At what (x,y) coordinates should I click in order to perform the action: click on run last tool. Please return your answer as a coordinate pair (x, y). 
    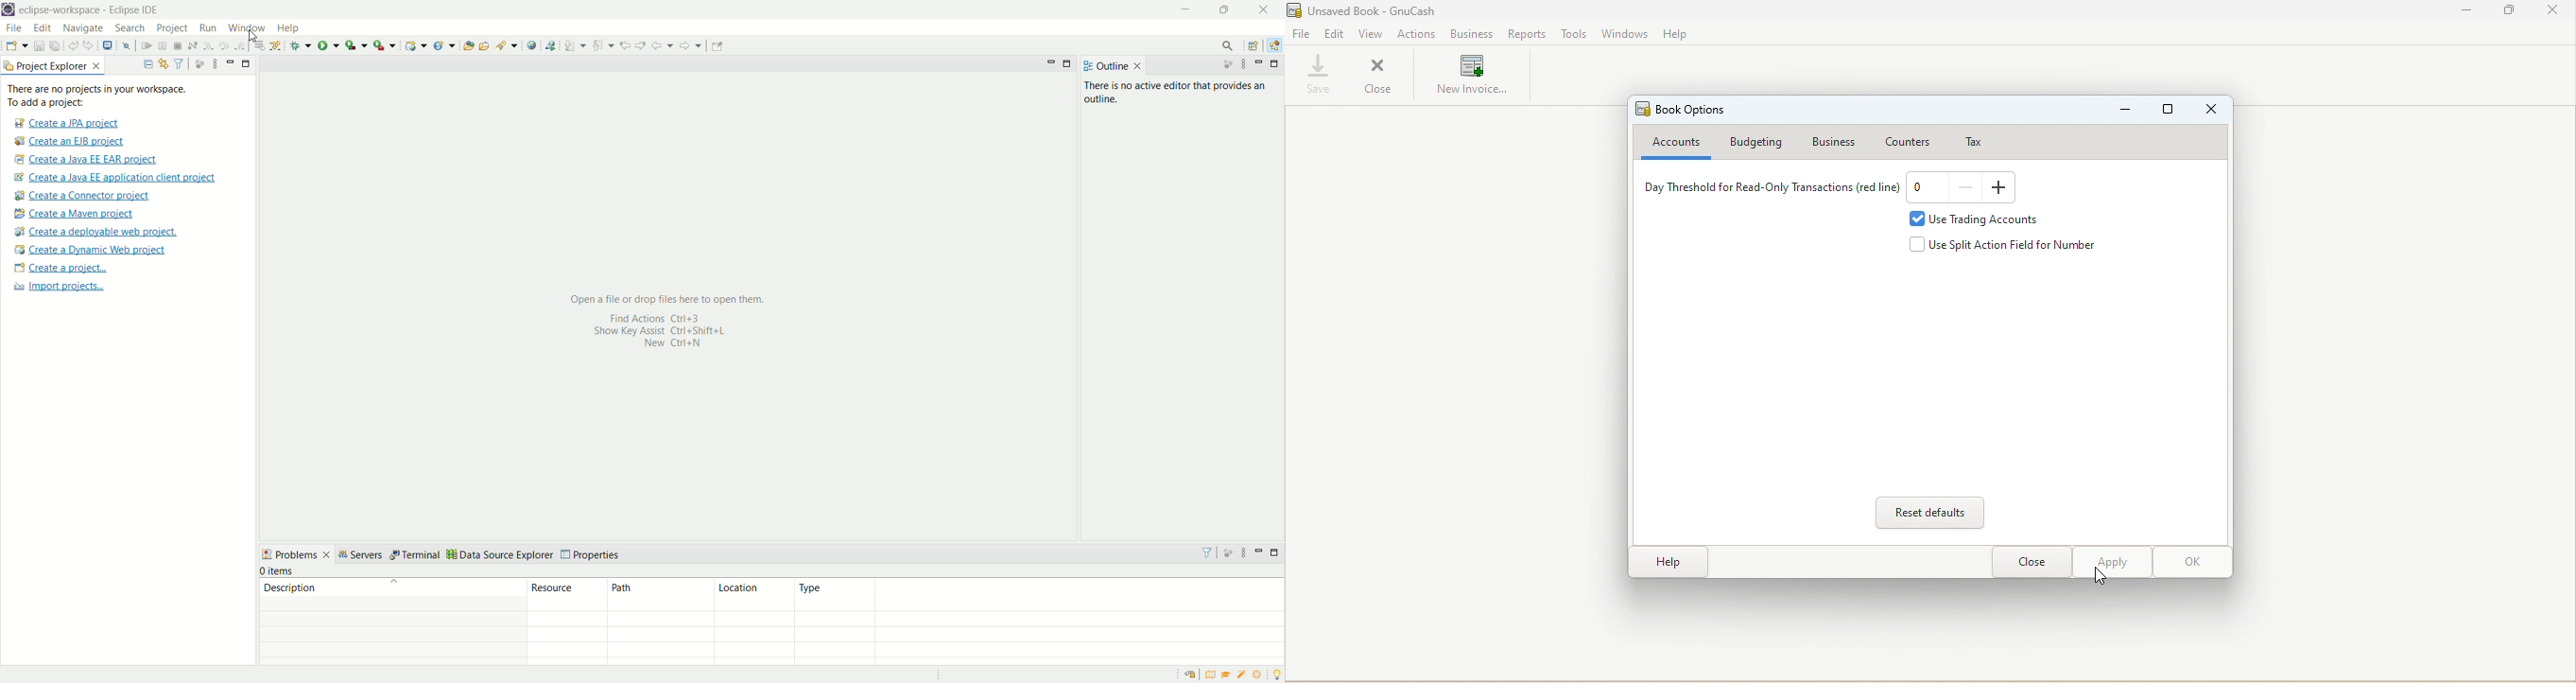
    Looking at the image, I should click on (386, 45).